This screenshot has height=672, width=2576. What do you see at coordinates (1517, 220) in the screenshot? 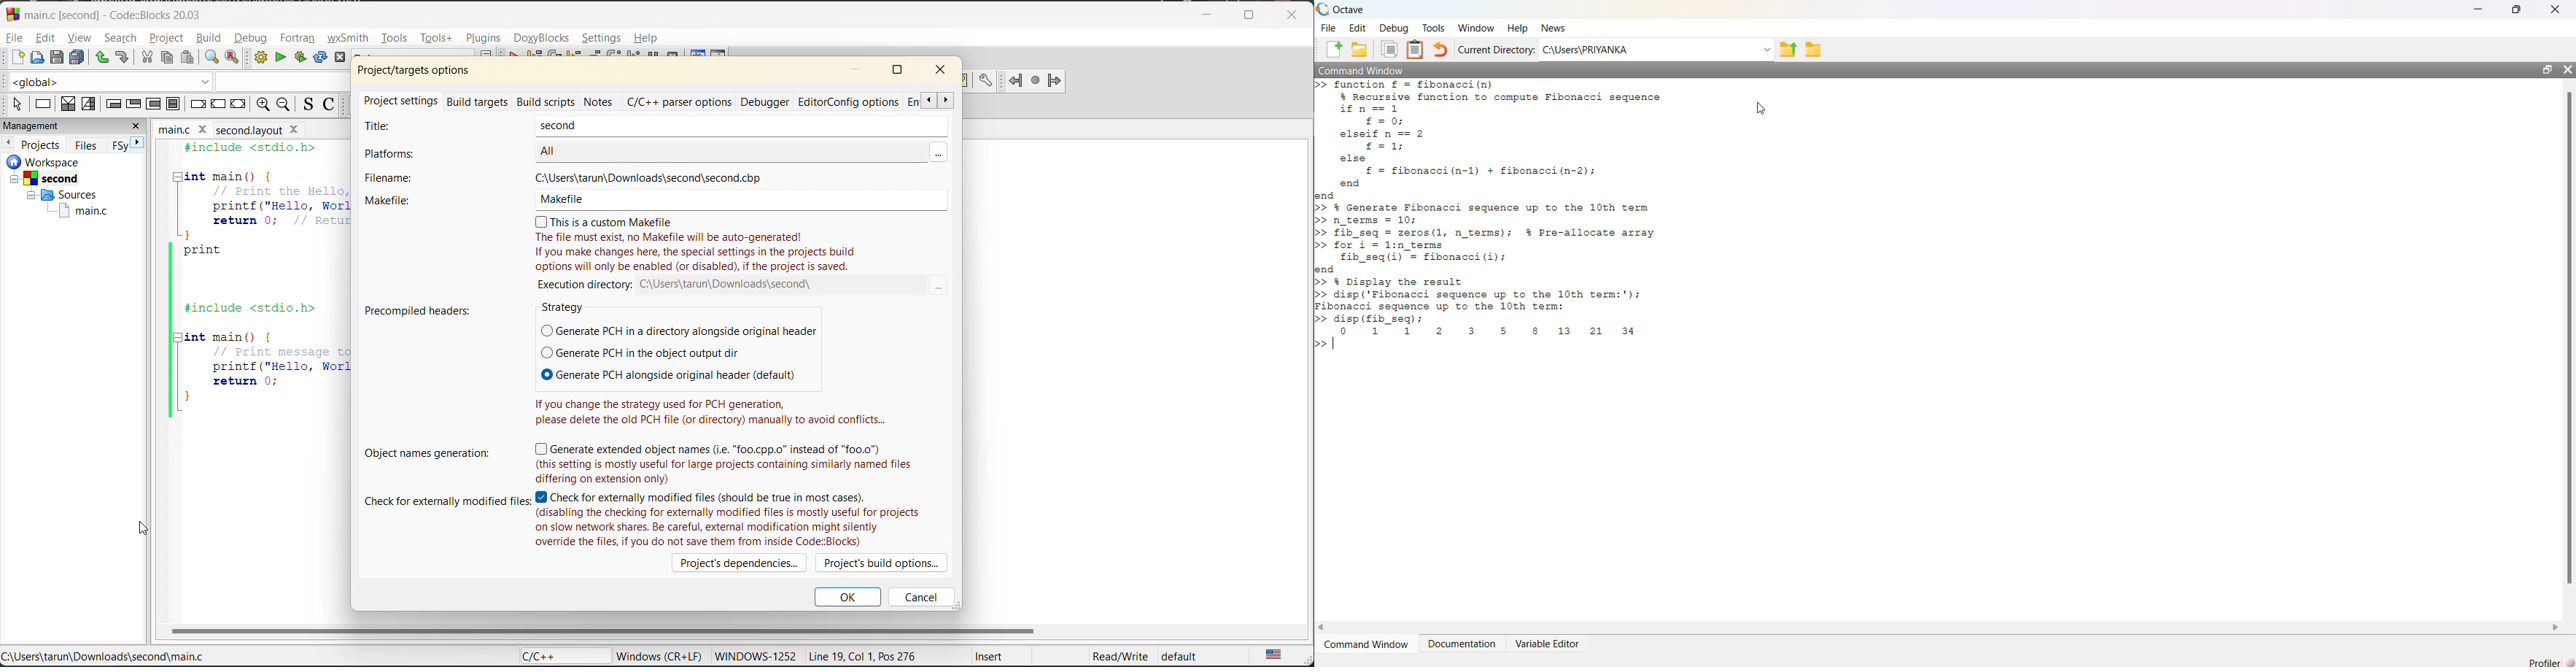
I see `>> function £ = fibonacci(n)
% Recursive function to compute Fibonacci sequence
ifn==1
£=0;
elseif n == 2
£=1;
else
£ = fibonacci(n-1) + fibonacci(n-2);
end
end
>> % Generate Fibonacci sequence up to the 10th term
>> n_terms = 10;
>> £ib_seq = zeros(1, n_terms); % Pre-allocate array
>> for i = 1:n_terms
f£ib_seq(i) = fibonacci (i);
end
>> % Display the result
>> disp (Fibonacci sequence up to the 10th term:');
Fibonacci sequence up to the 10th term:
>> disp (fib_seq) ;
co 1 1 2 3 5s 8 13 21 34
>> |` at bounding box center [1517, 220].